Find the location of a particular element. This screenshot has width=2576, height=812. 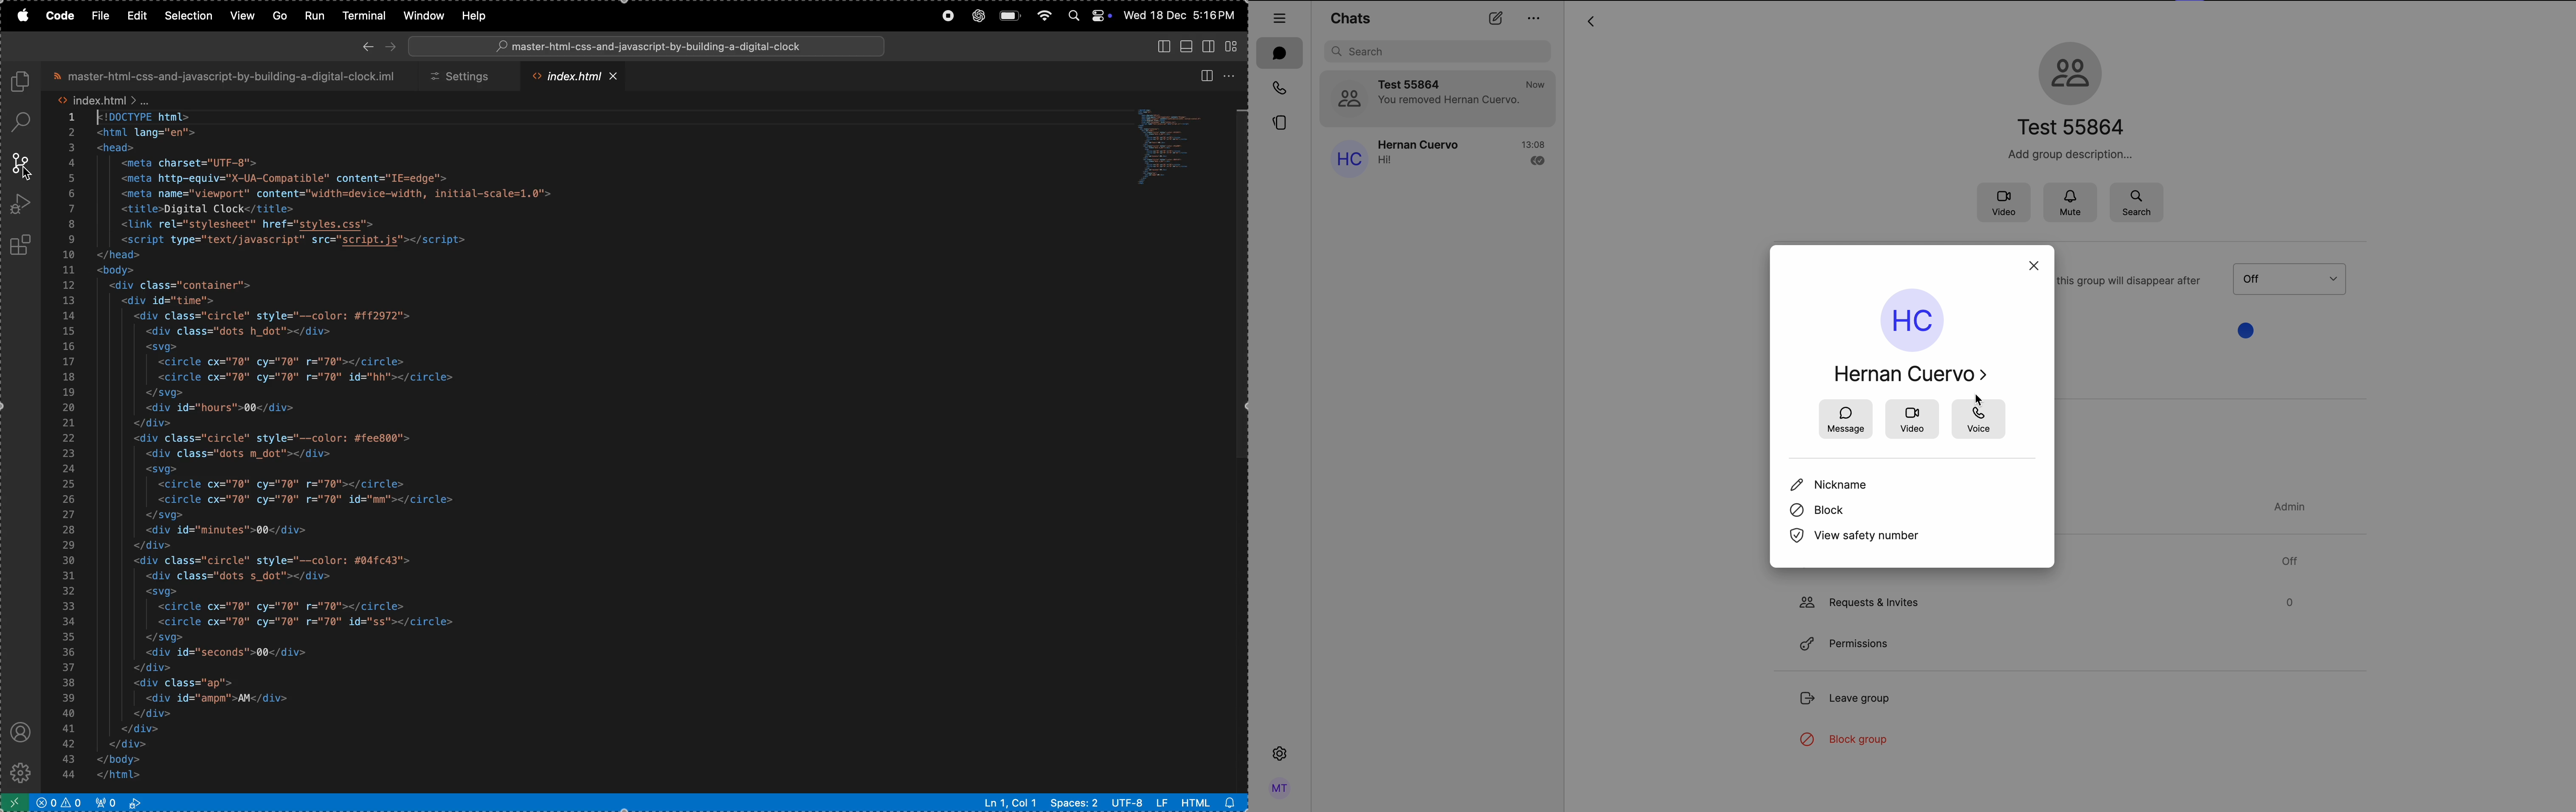

calls is located at coordinates (1276, 89).